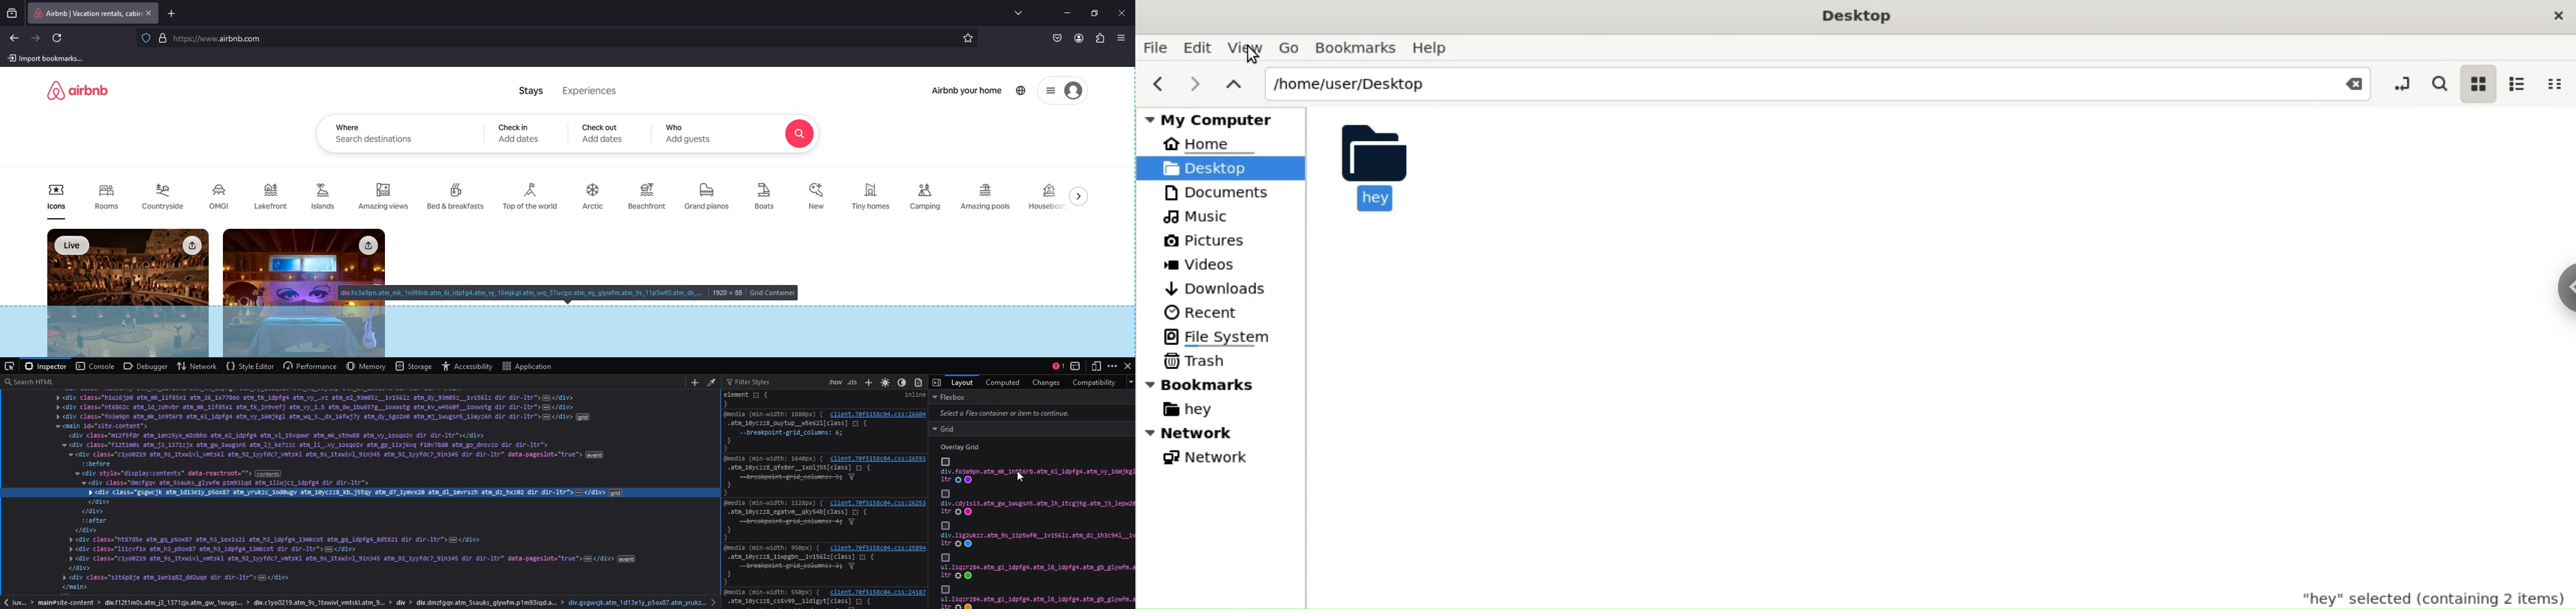 The height and width of the screenshot is (616, 2576). Describe the element at coordinates (77, 90) in the screenshot. I see `logo` at that location.